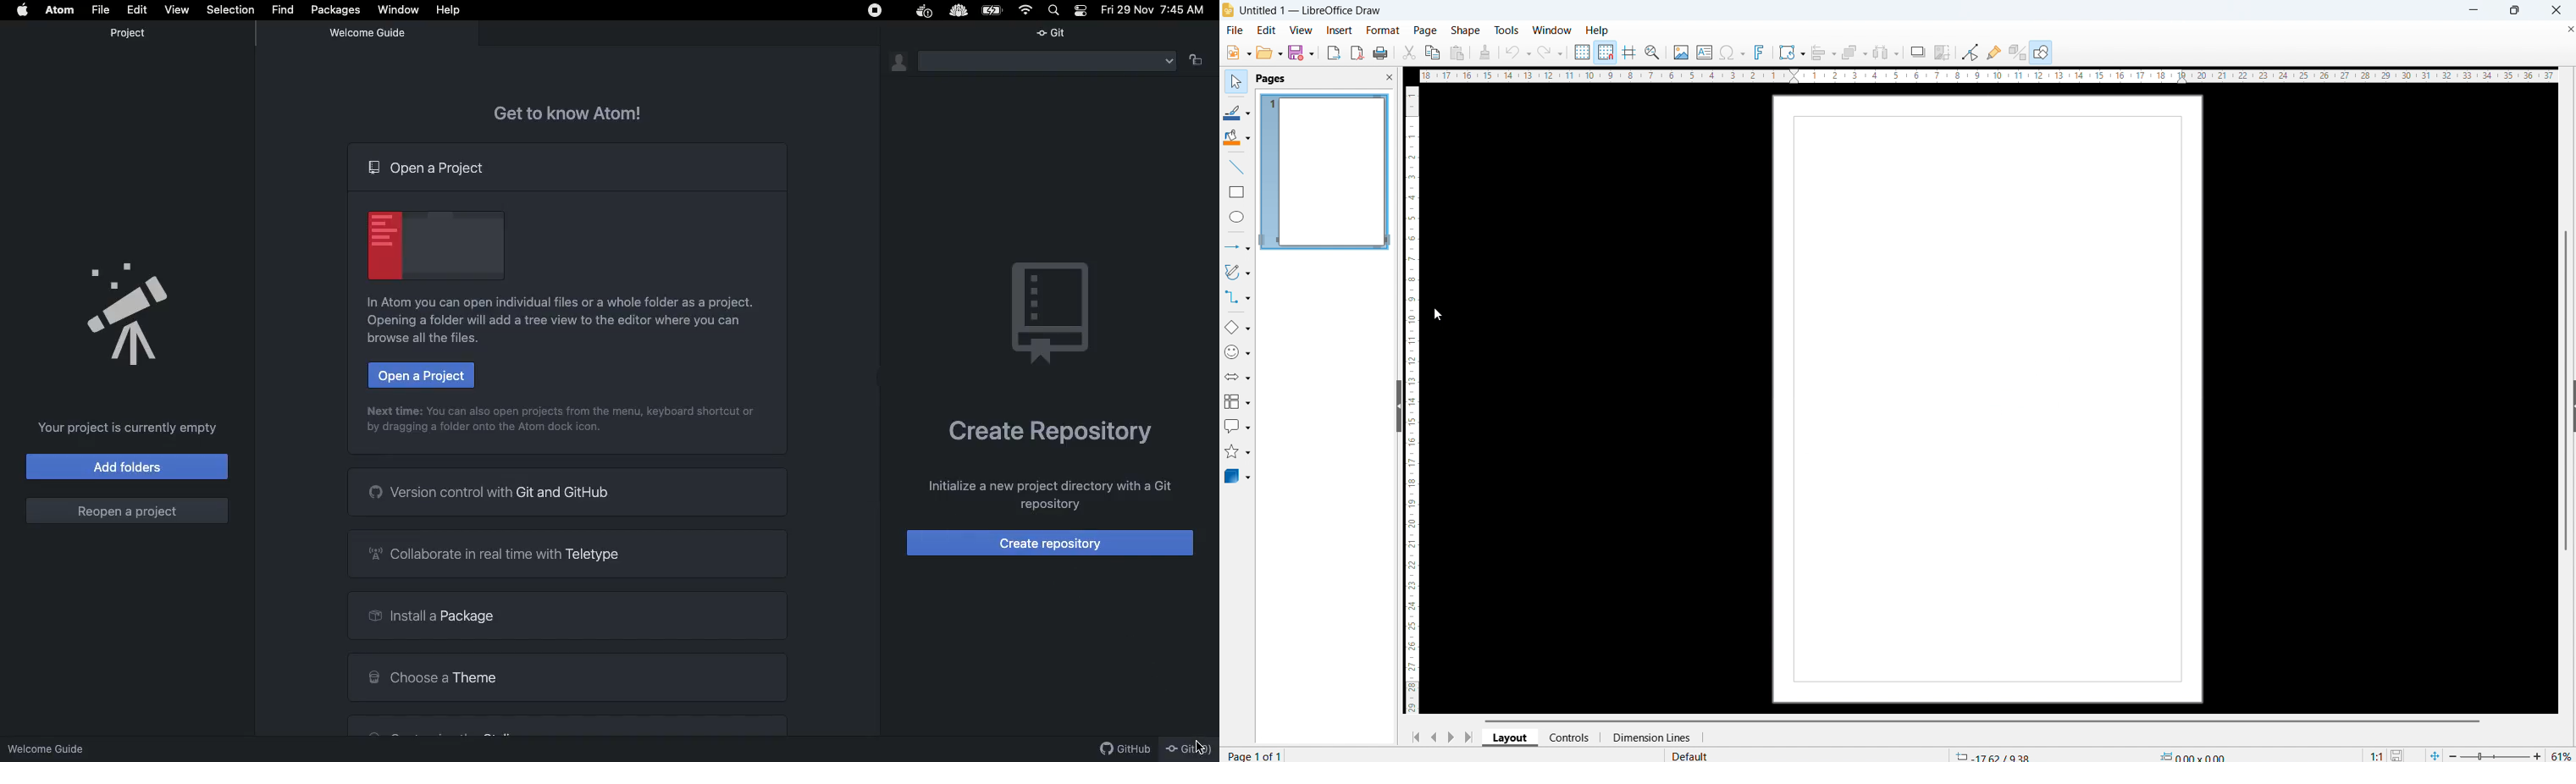 This screenshot has height=784, width=2576. Describe the element at coordinates (1383, 30) in the screenshot. I see `format` at that location.